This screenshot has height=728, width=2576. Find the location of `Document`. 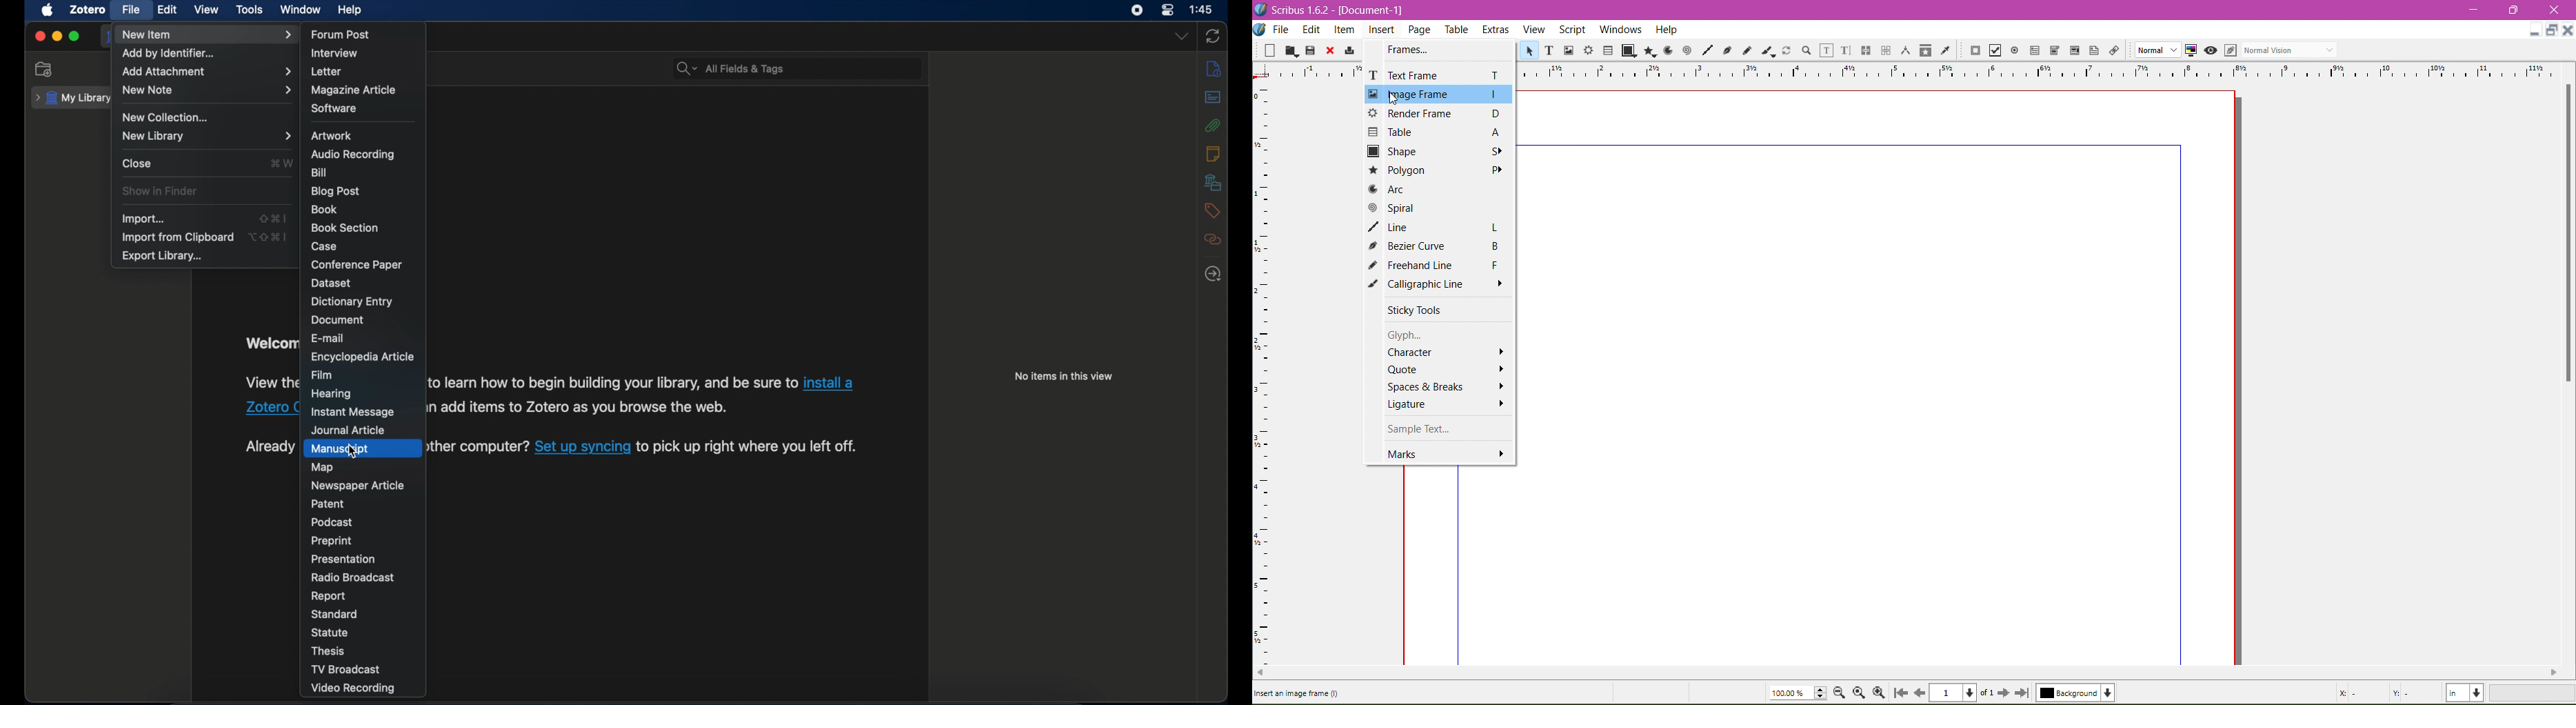

Document is located at coordinates (1260, 30).